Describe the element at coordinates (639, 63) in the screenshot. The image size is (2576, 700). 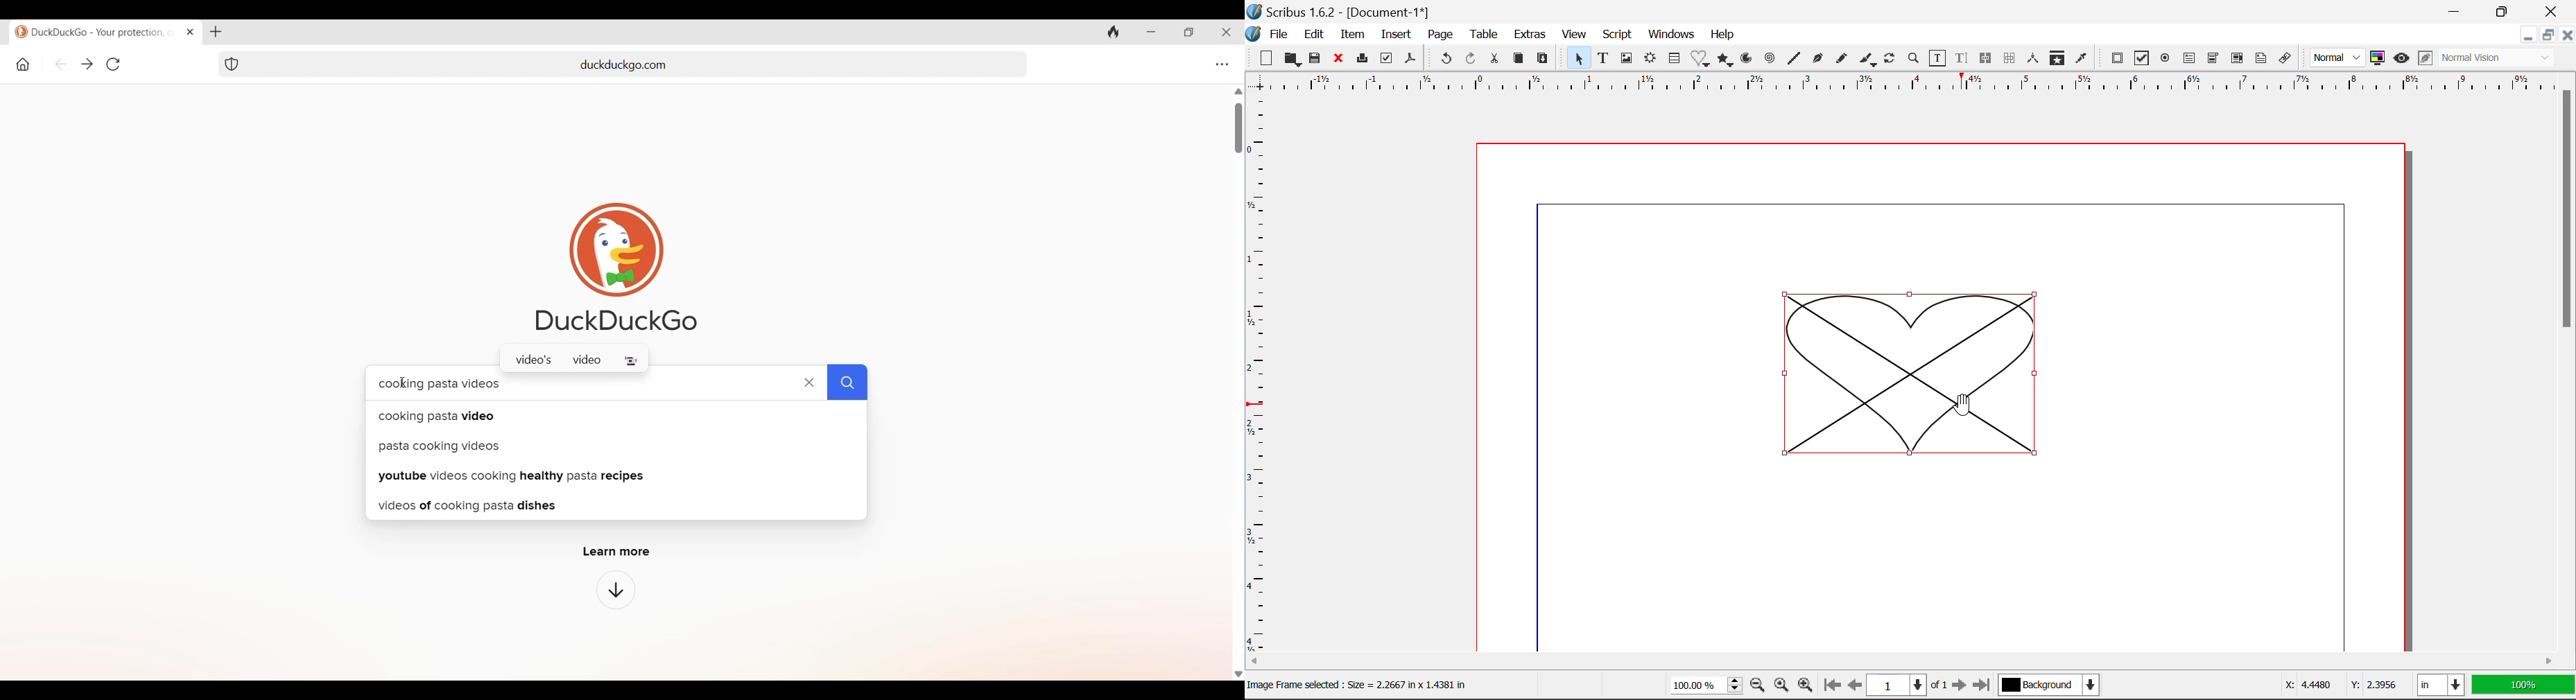
I see `Add URL` at that location.